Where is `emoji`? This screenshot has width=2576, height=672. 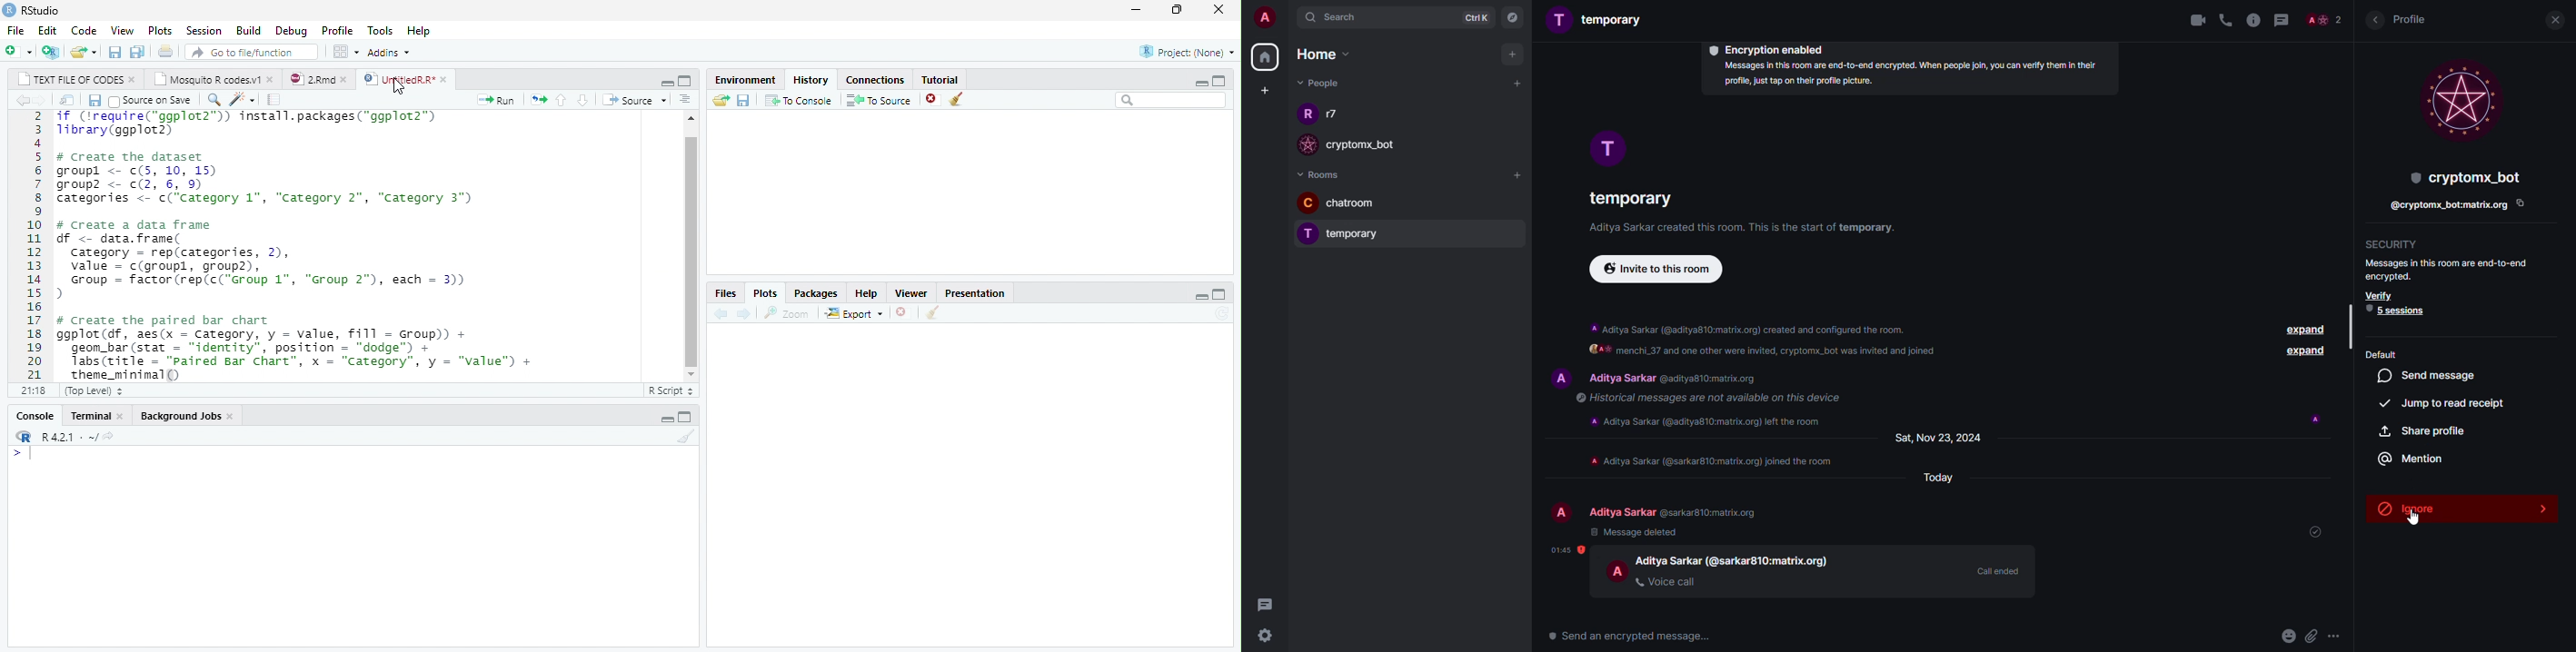 emoji is located at coordinates (2289, 635).